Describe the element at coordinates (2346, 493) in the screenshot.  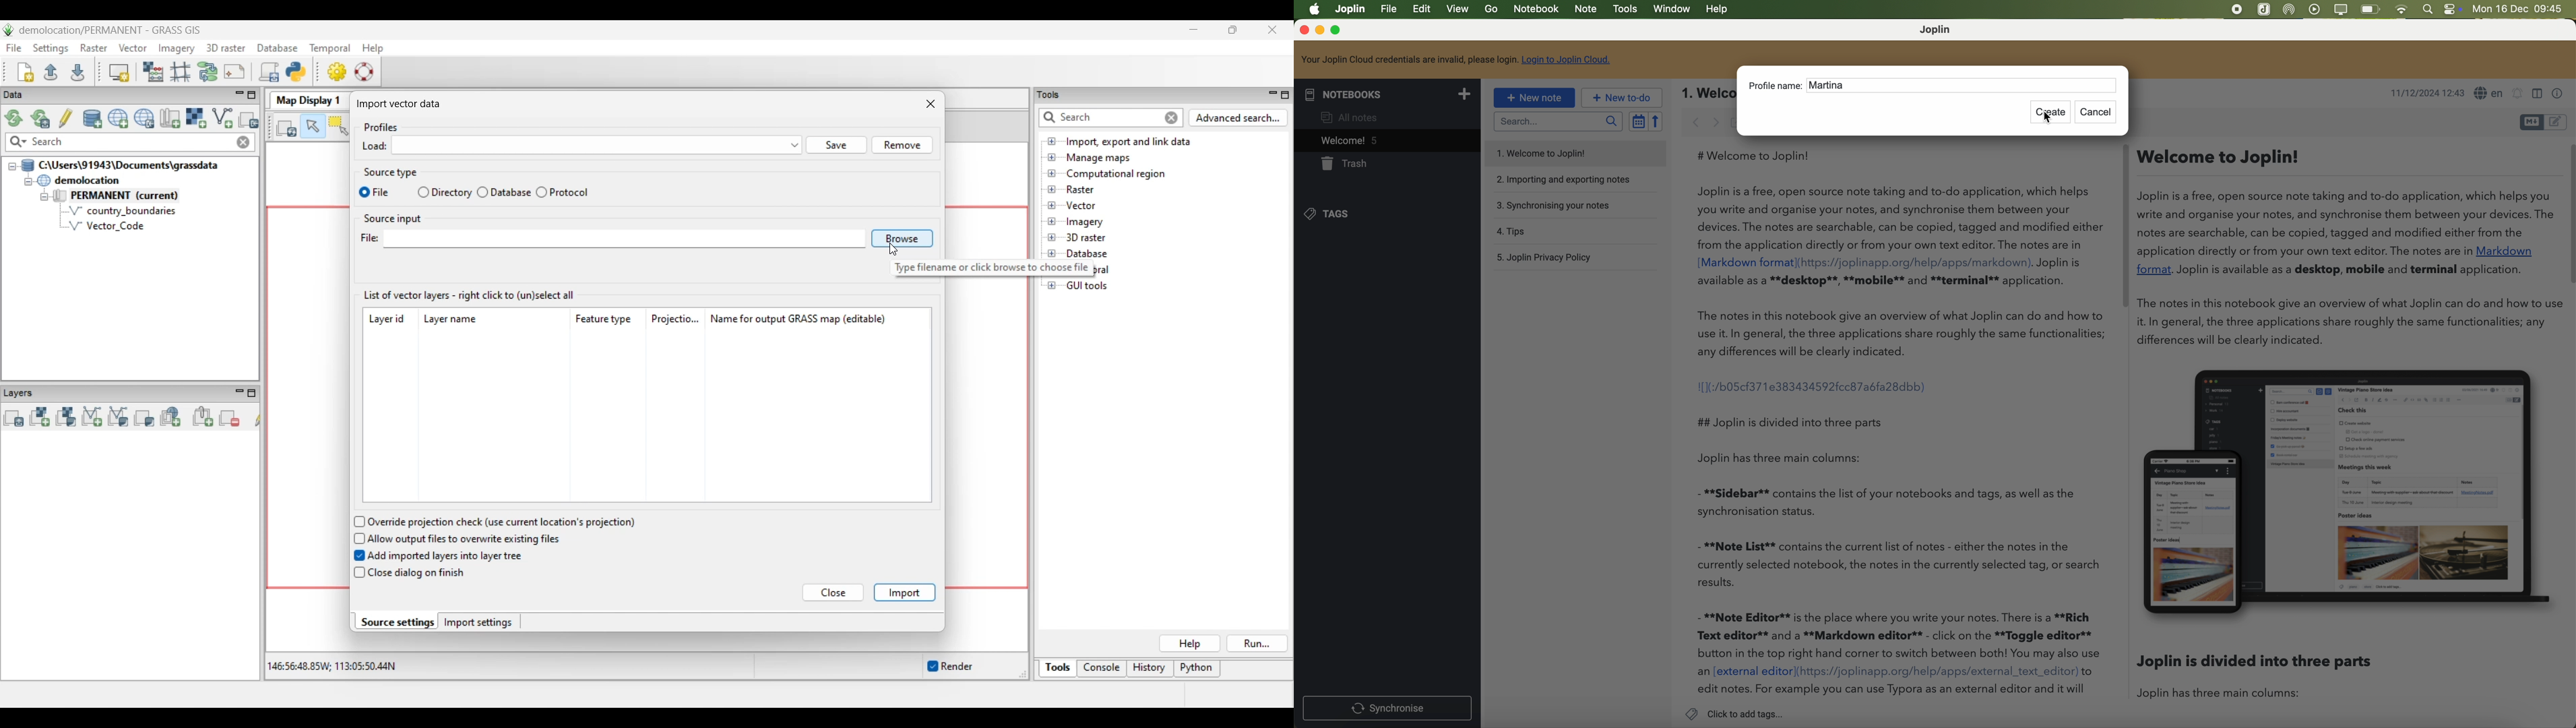
I see `image` at that location.